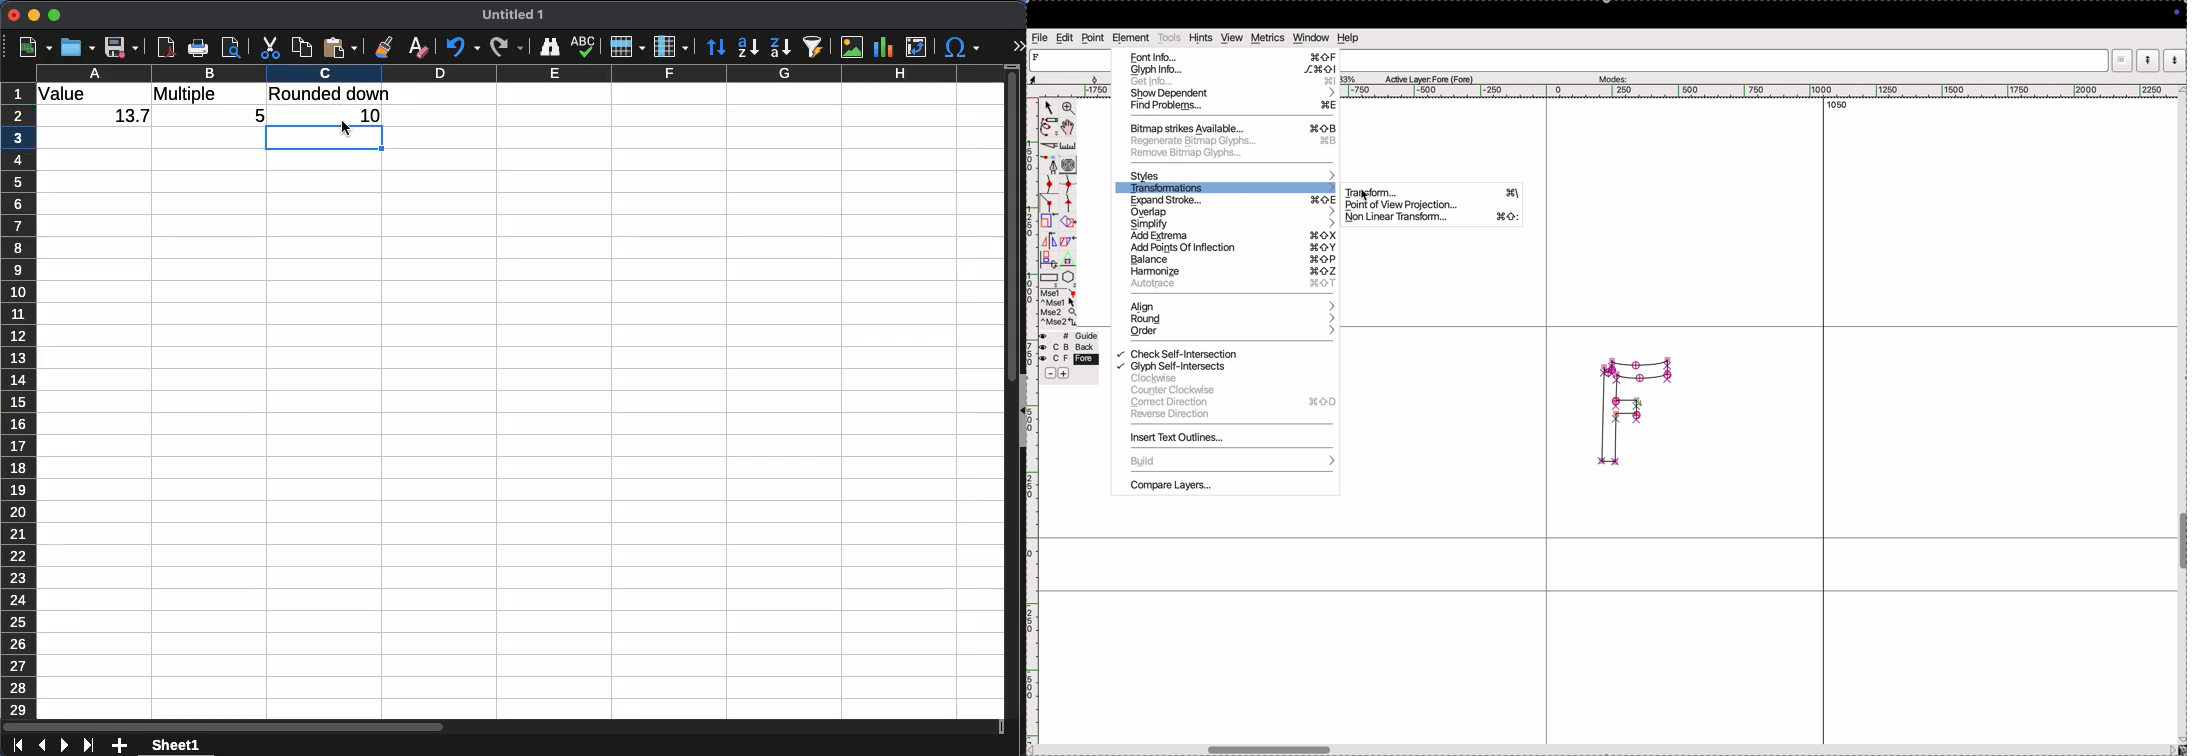 The width and height of the screenshot is (2212, 756). What do you see at coordinates (1228, 141) in the screenshot?
I see `regenrate bit map glyph` at bounding box center [1228, 141].